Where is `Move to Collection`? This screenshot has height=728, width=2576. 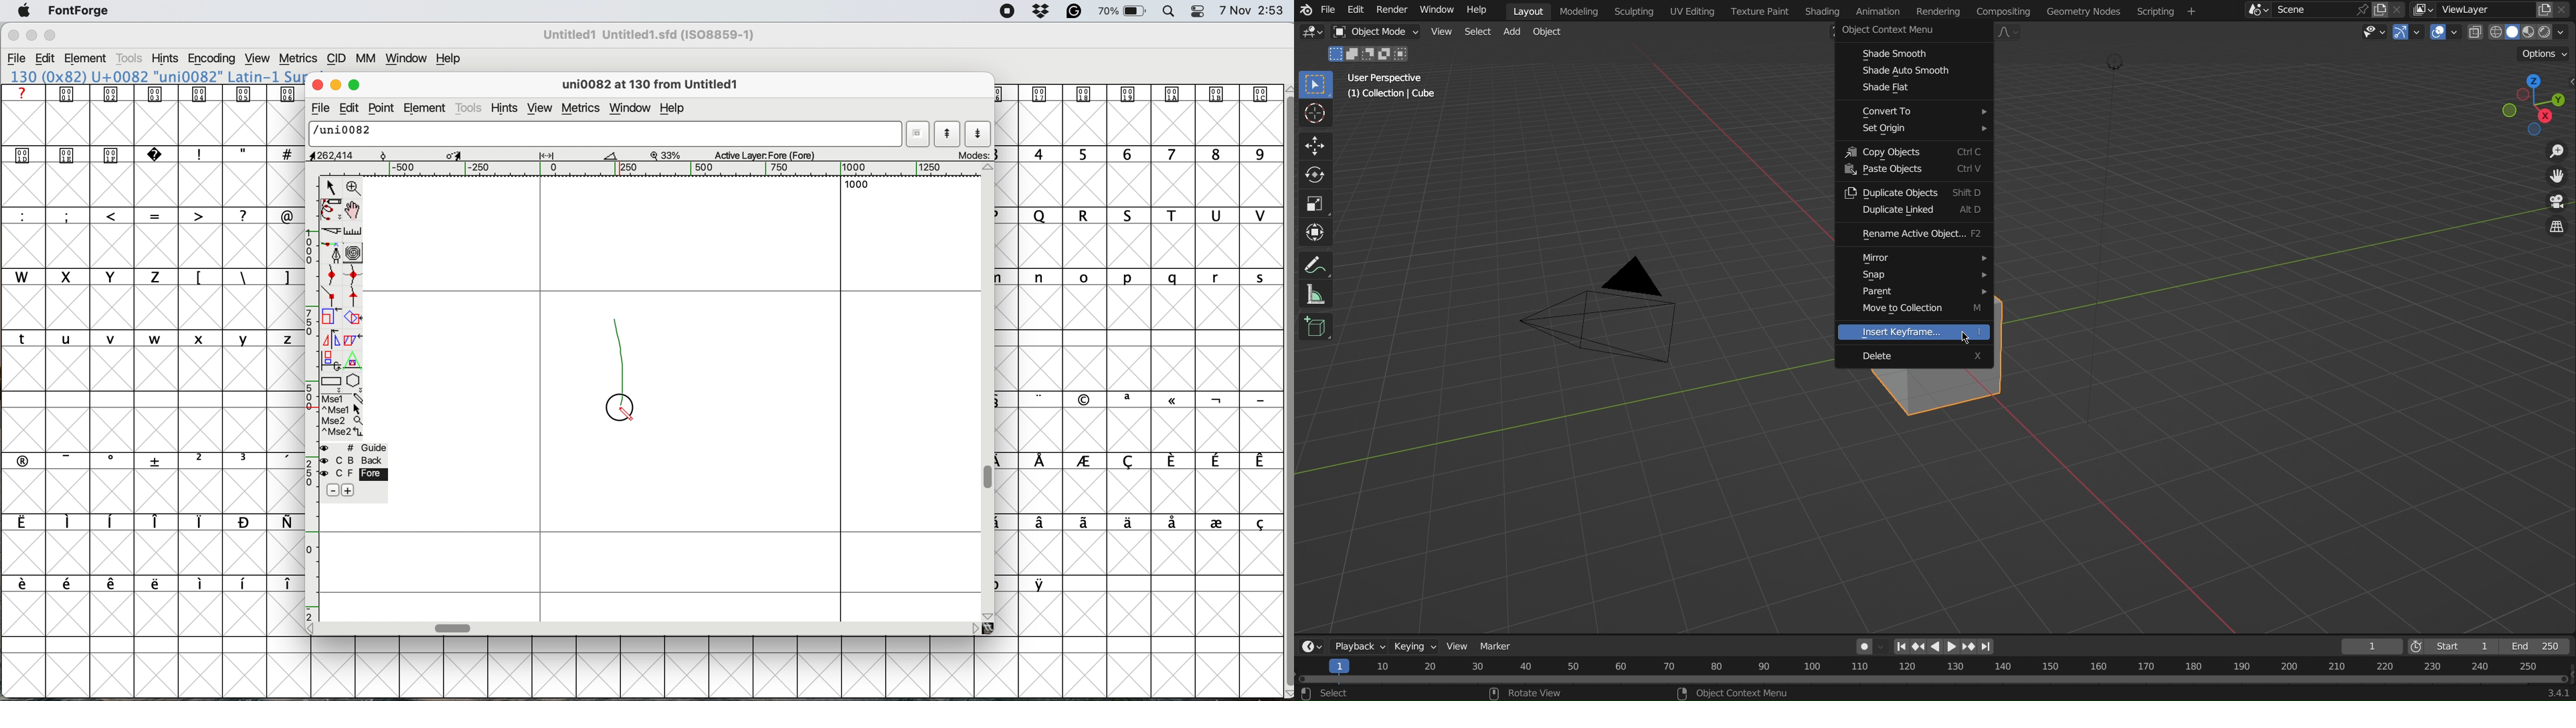
Move to Collection is located at coordinates (1914, 309).